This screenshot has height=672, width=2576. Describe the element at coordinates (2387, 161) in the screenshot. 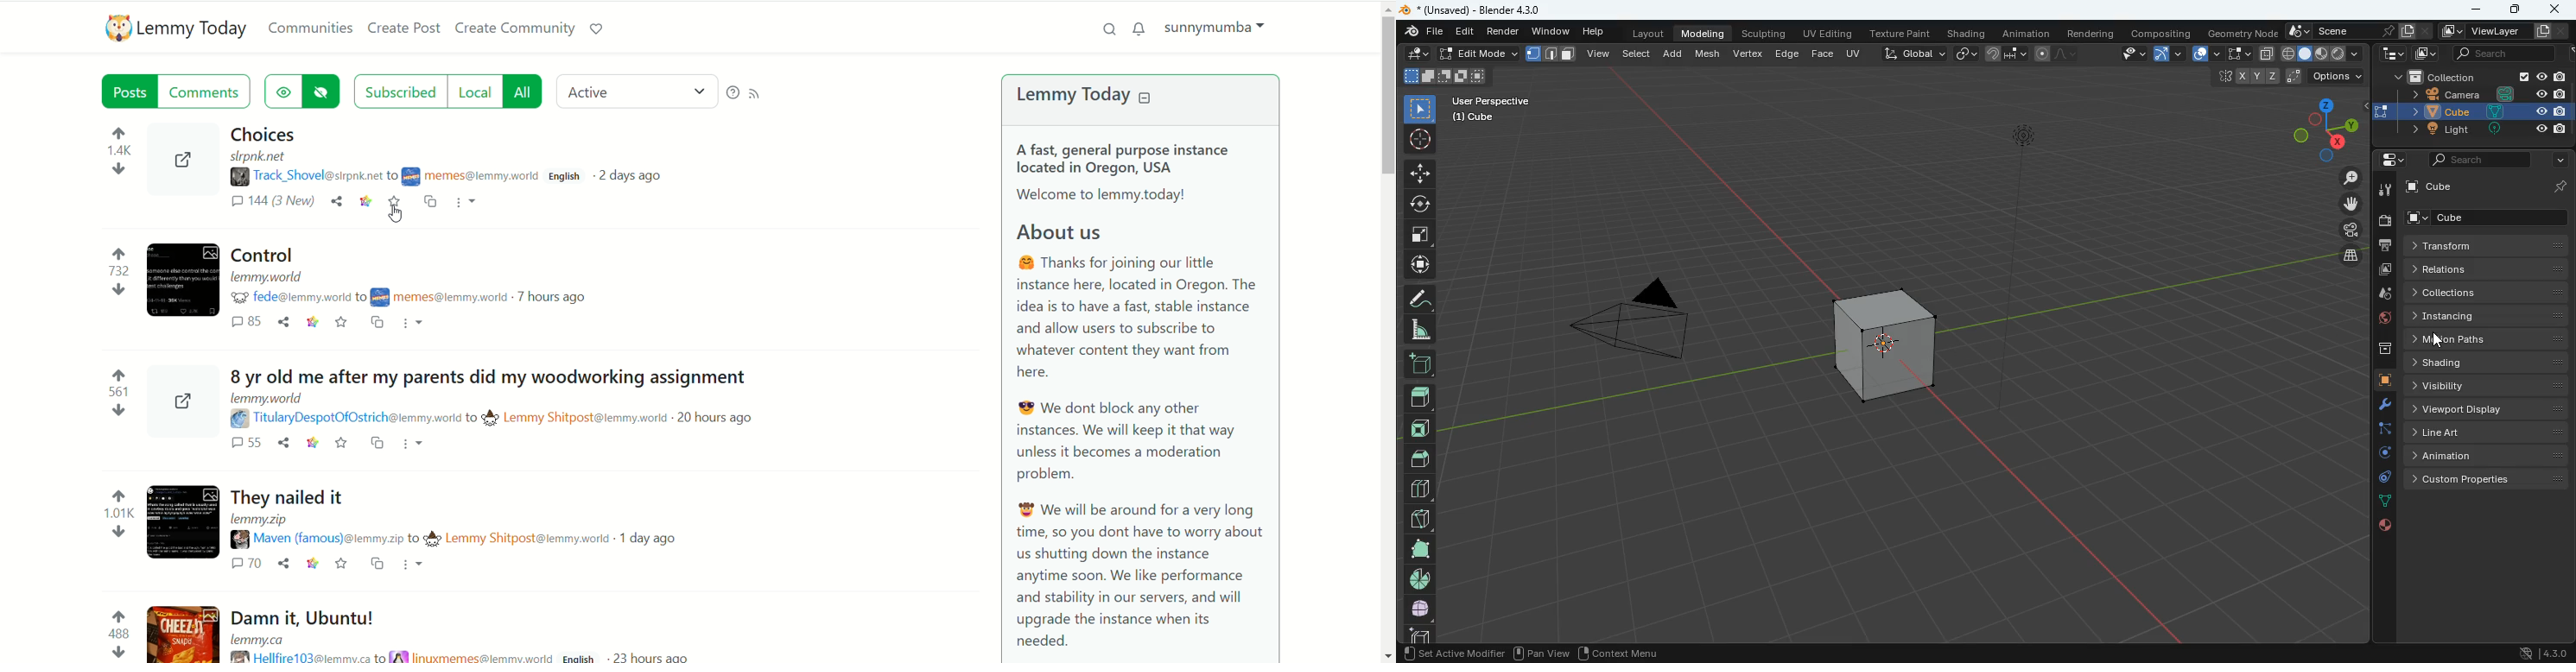

I see `settings` at that location.